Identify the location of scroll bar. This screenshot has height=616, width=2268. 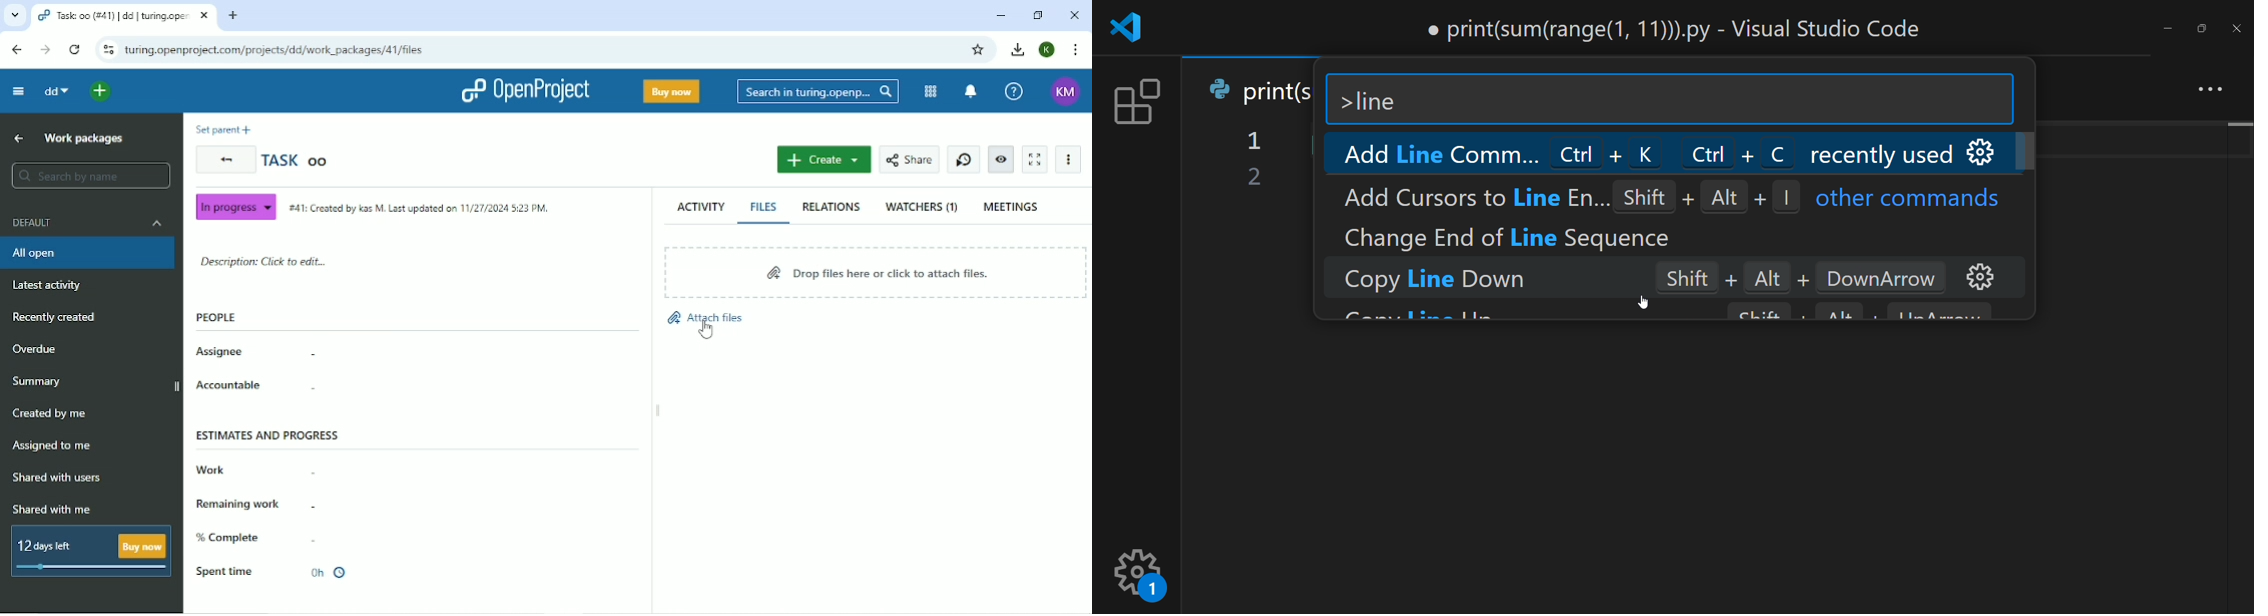
(2238, 355).